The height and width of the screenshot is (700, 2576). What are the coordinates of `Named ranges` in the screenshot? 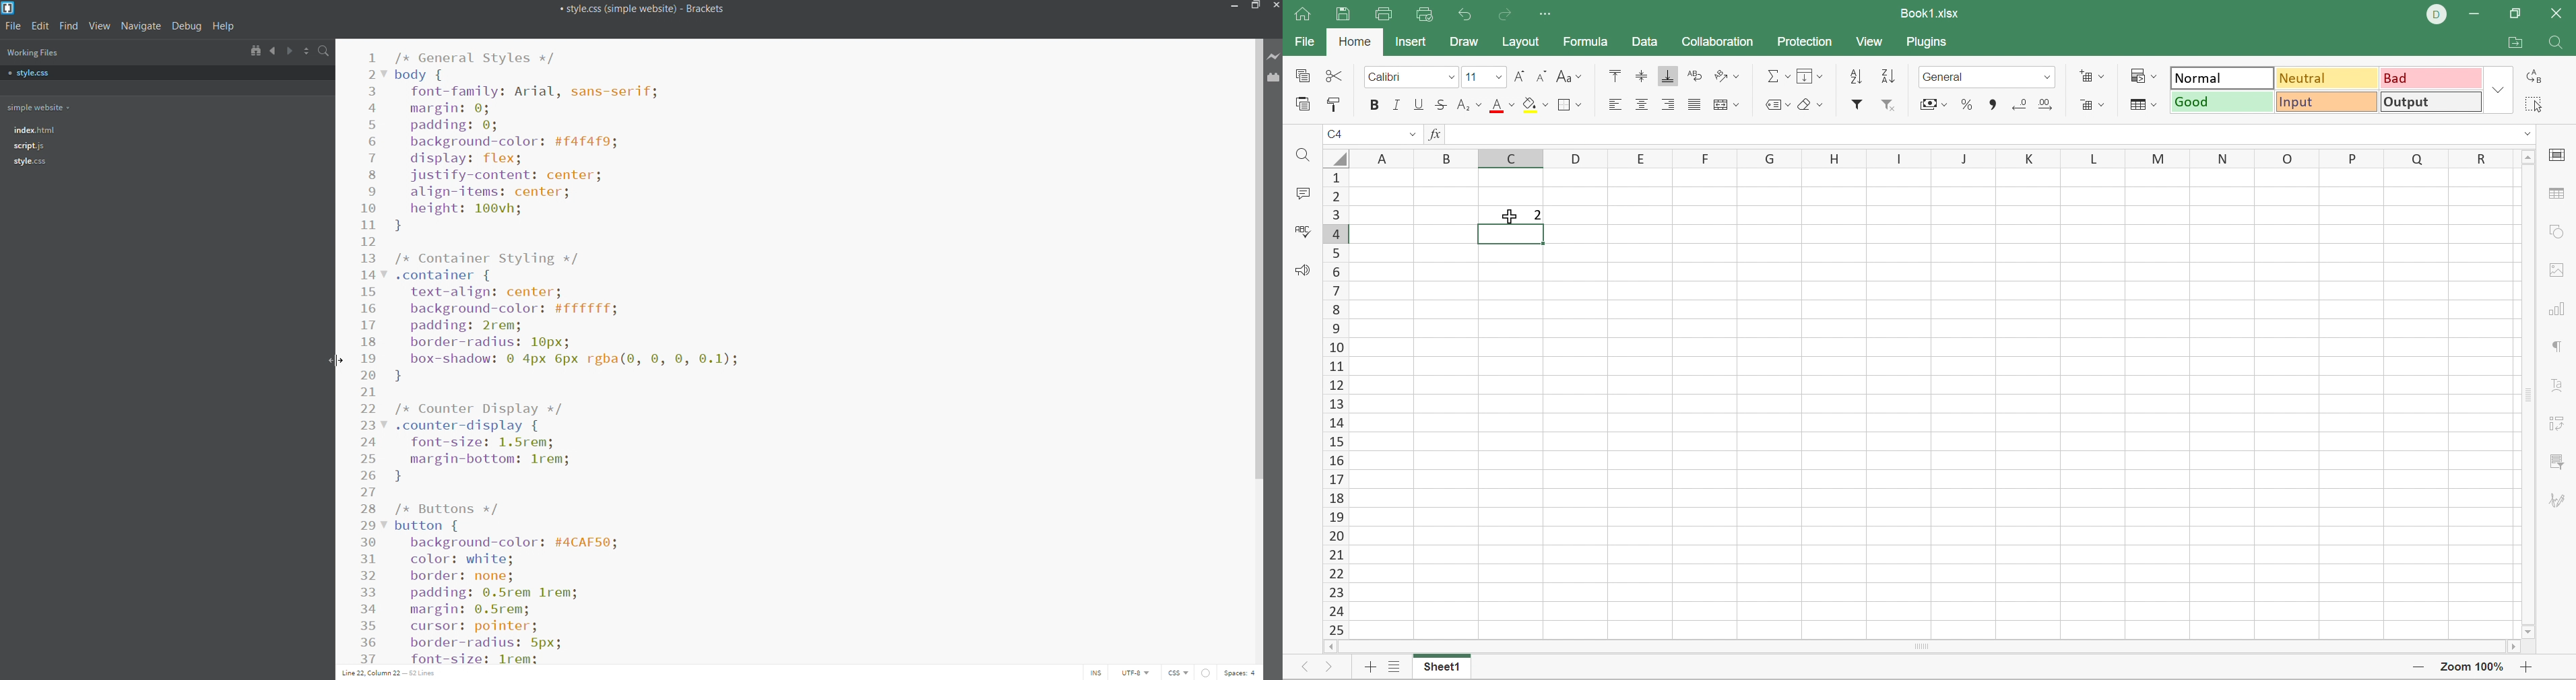 It's located at (1779, 104).